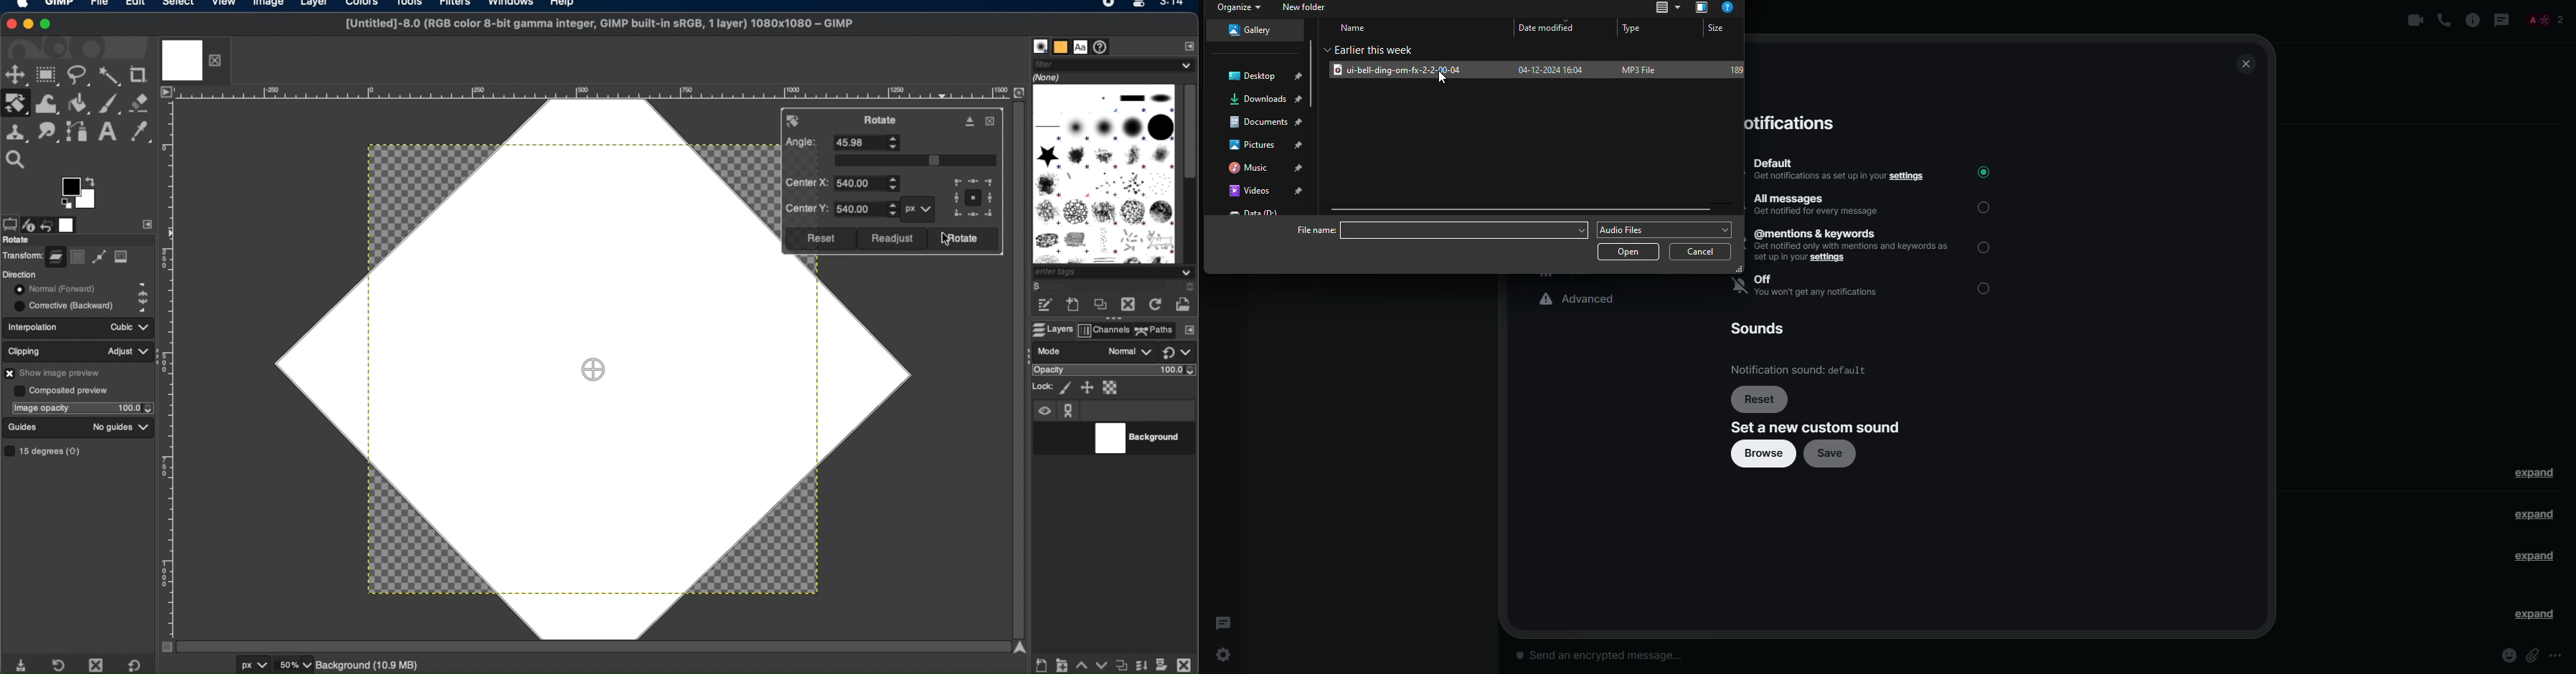 This screenshot has height=700, width=2576. Describe the element at coordinates (1104, 331) in the screenshot. I see `channels` at that location.